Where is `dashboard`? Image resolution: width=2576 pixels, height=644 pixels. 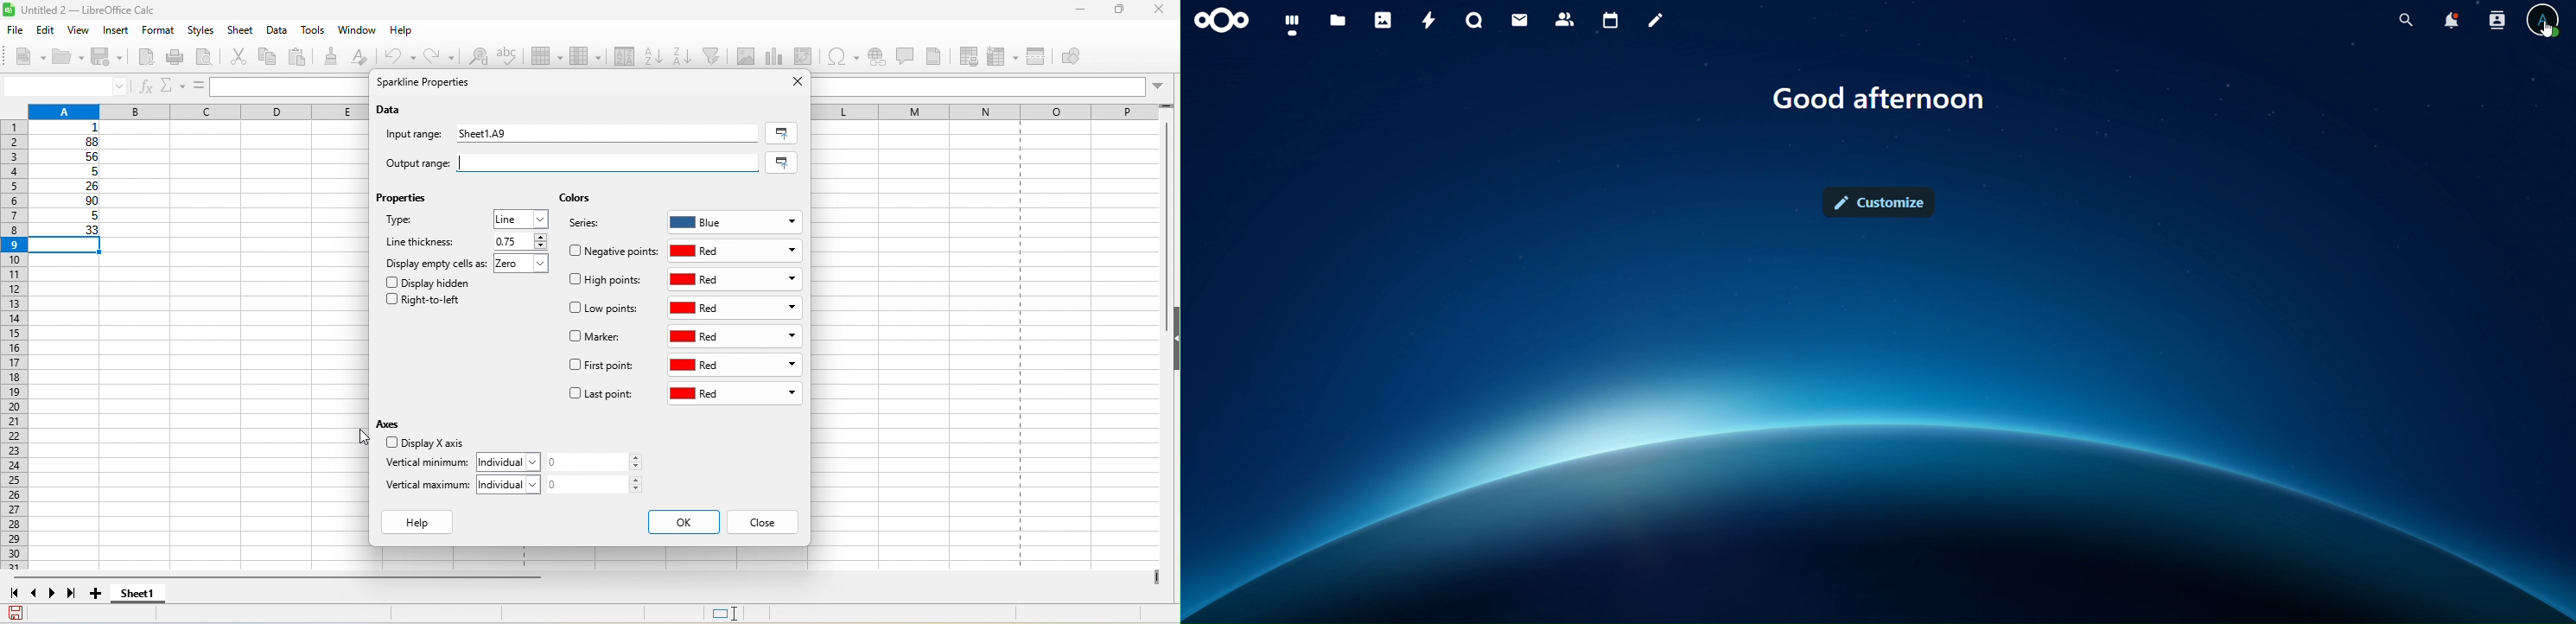 dashboard is located at coordinates (1293, 23).